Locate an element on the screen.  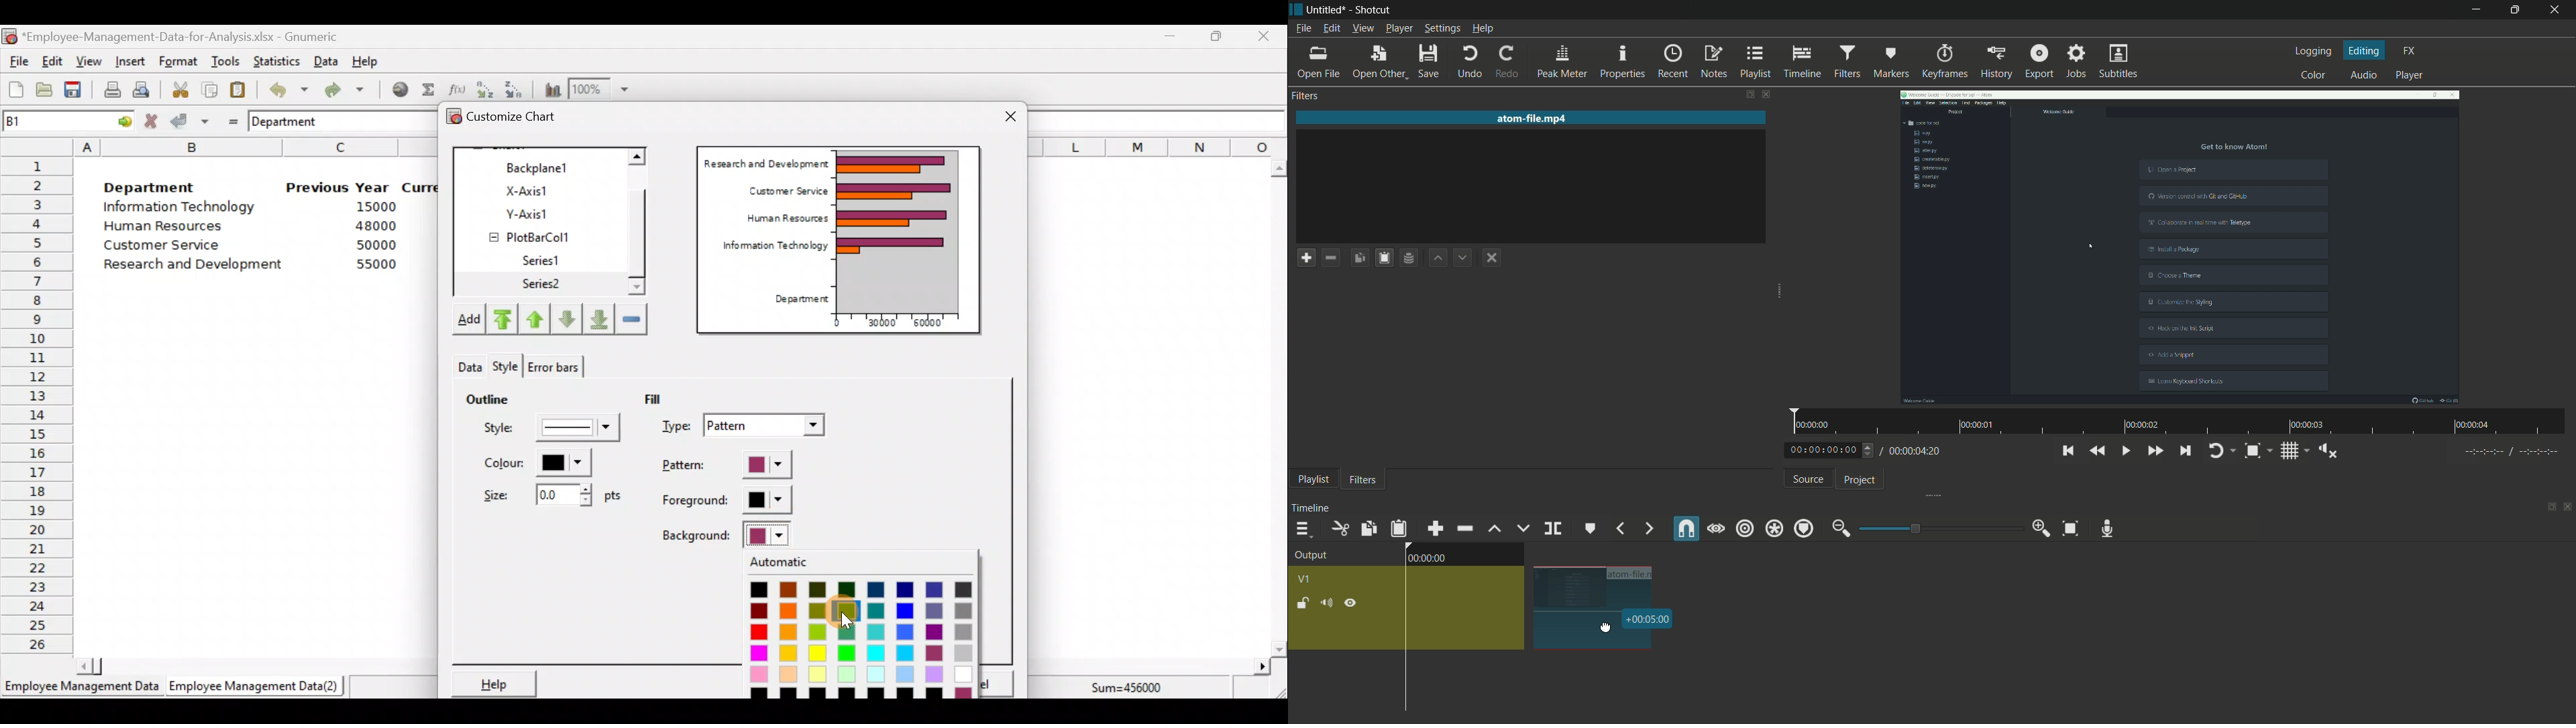
Insert hyperlink is located at coordinates (395, 88).